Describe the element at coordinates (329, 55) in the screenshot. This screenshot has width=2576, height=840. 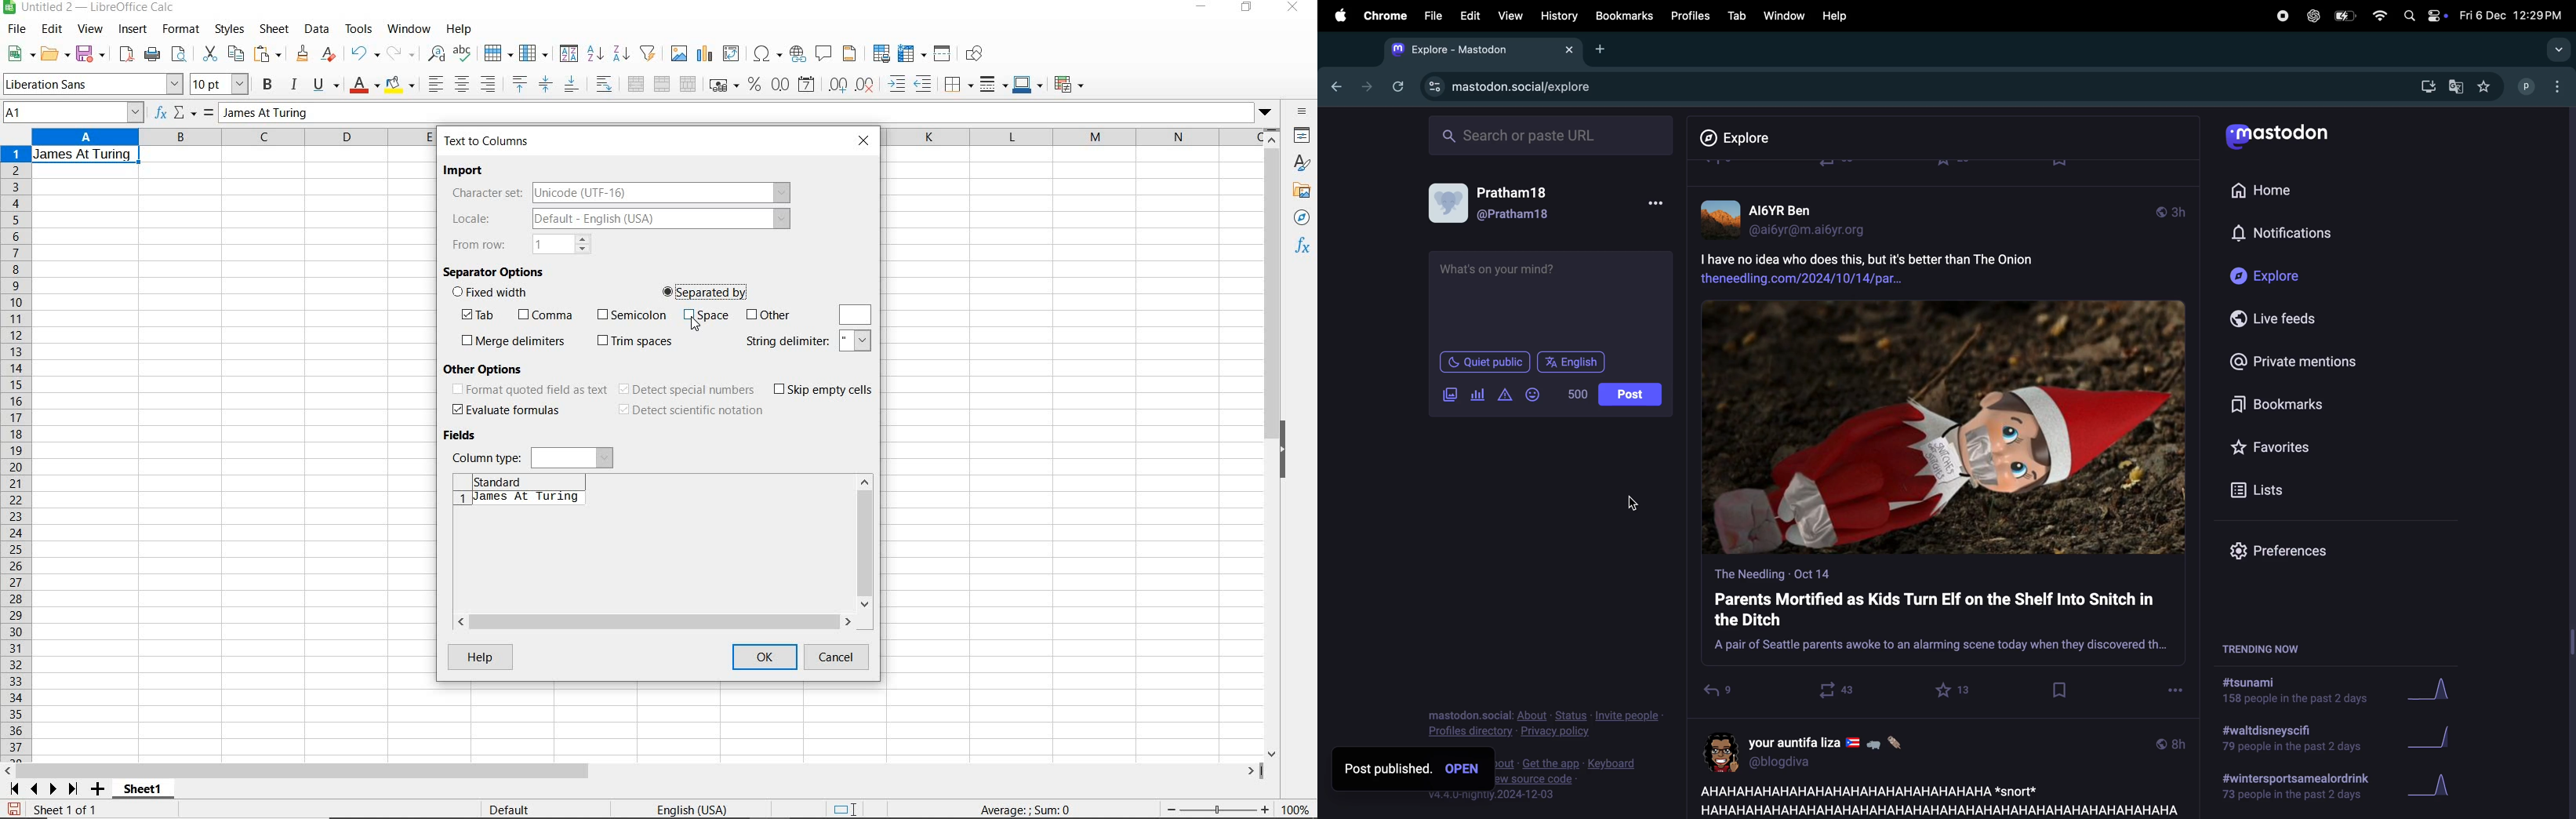
I see `clear direct formatting` at that location.